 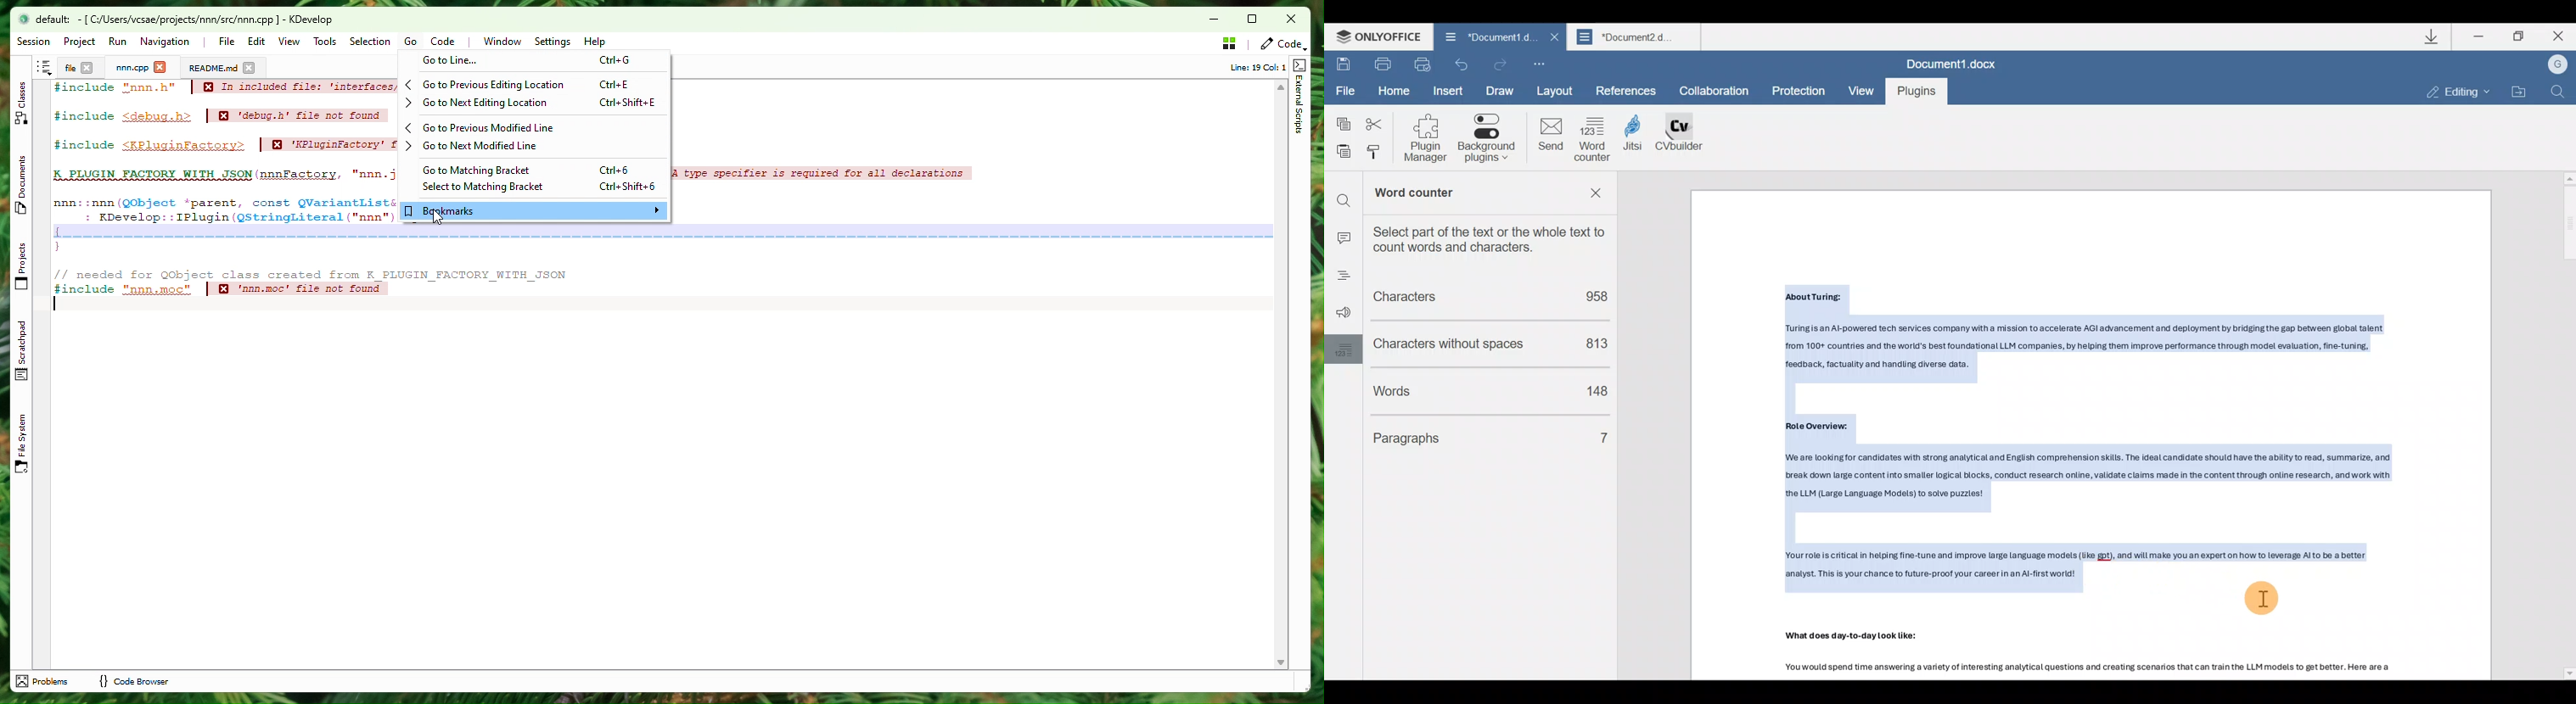 I want to click on Undo, so click(x=1461, y=65).